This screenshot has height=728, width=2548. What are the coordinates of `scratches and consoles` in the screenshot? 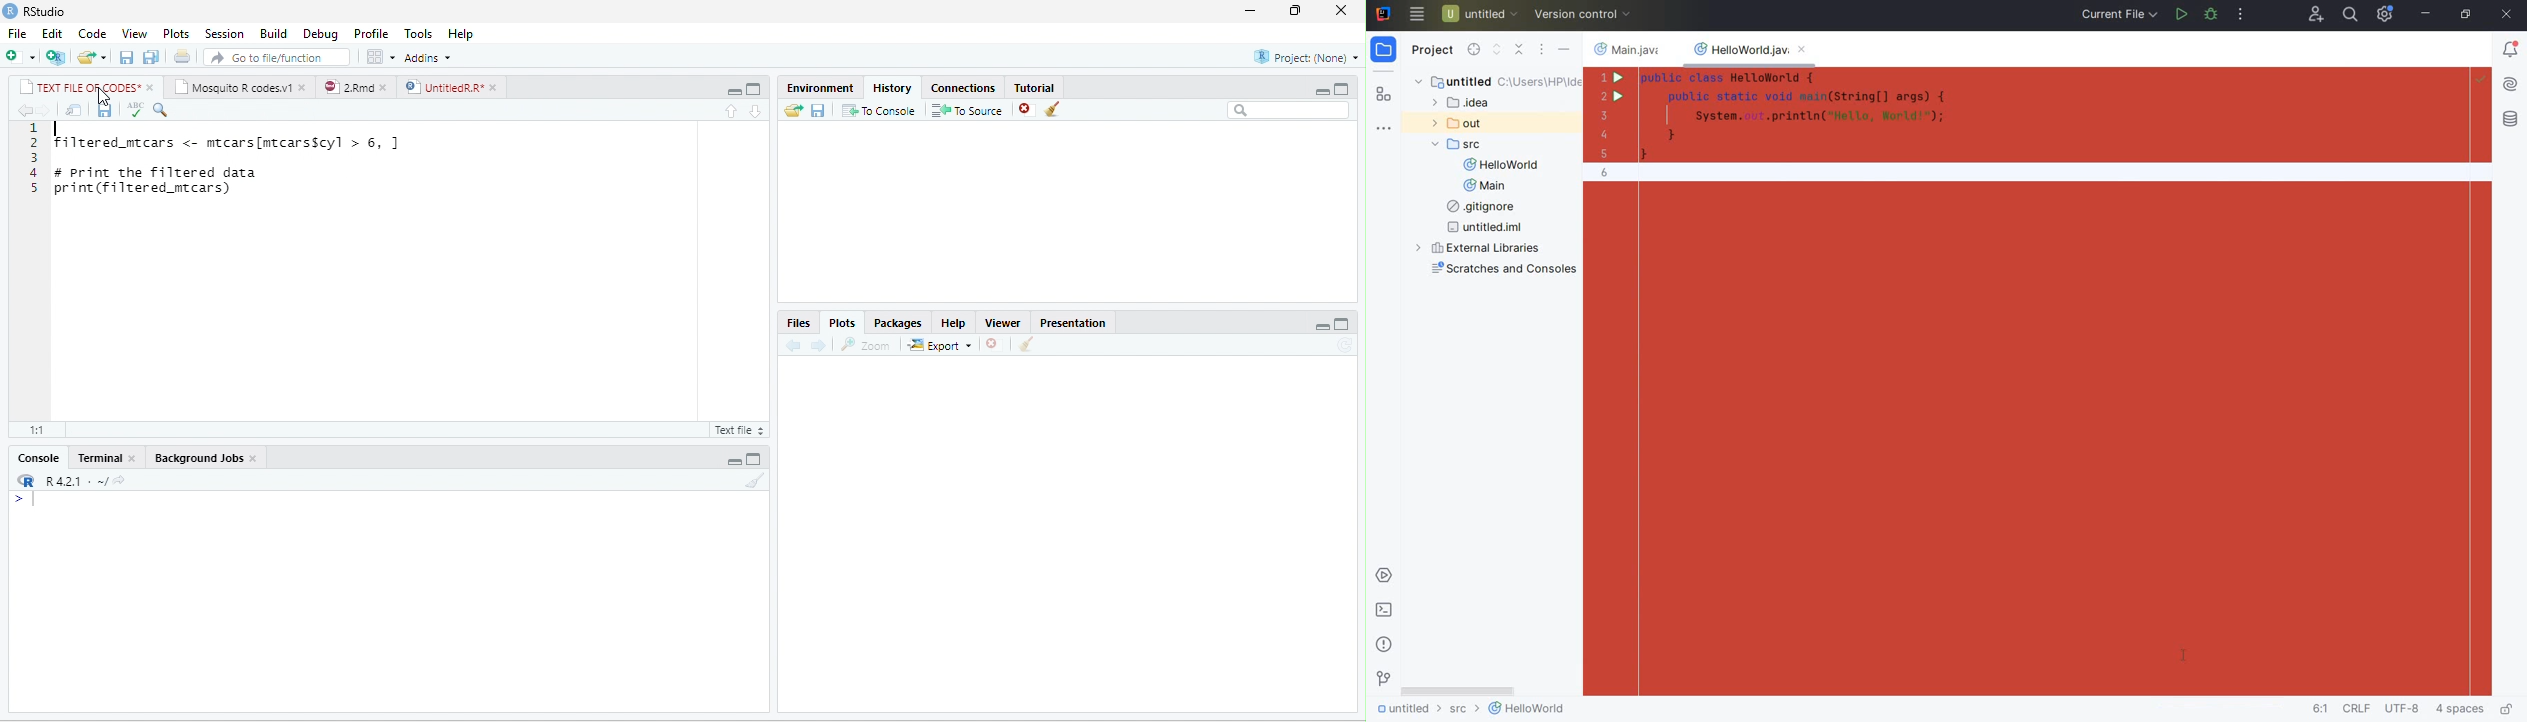 It's located at (1501, 271).